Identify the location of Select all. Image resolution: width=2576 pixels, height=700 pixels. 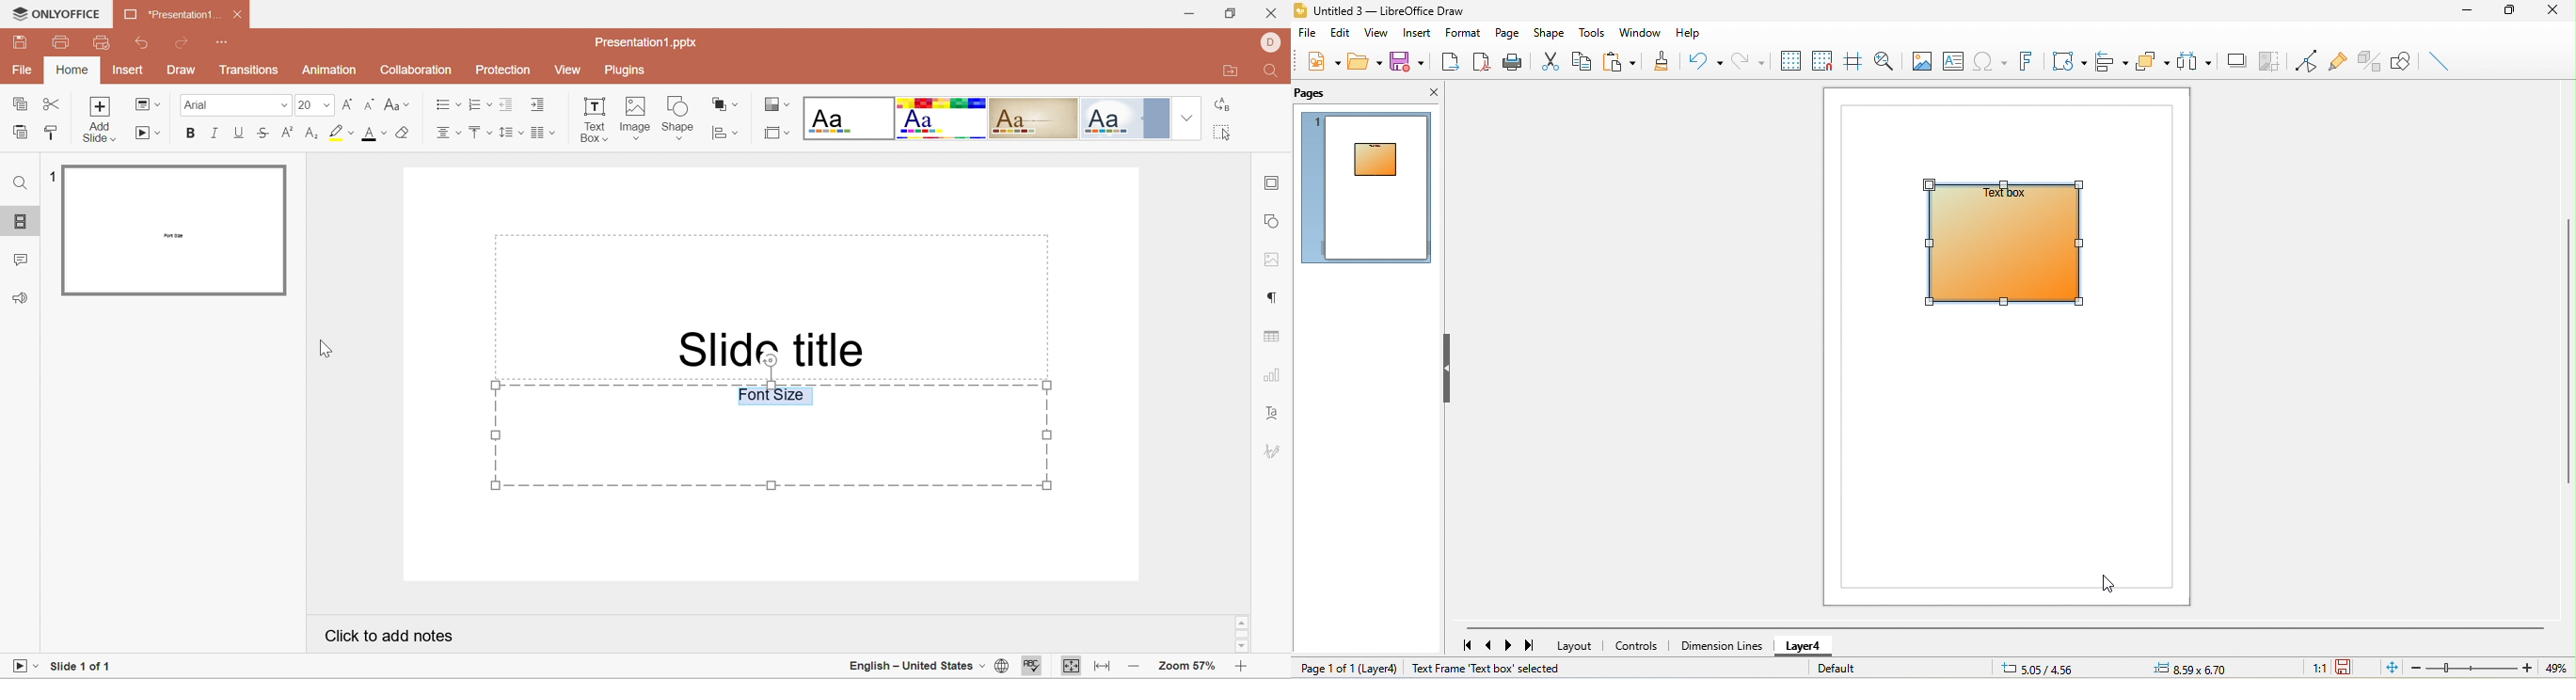
(1221, 132).